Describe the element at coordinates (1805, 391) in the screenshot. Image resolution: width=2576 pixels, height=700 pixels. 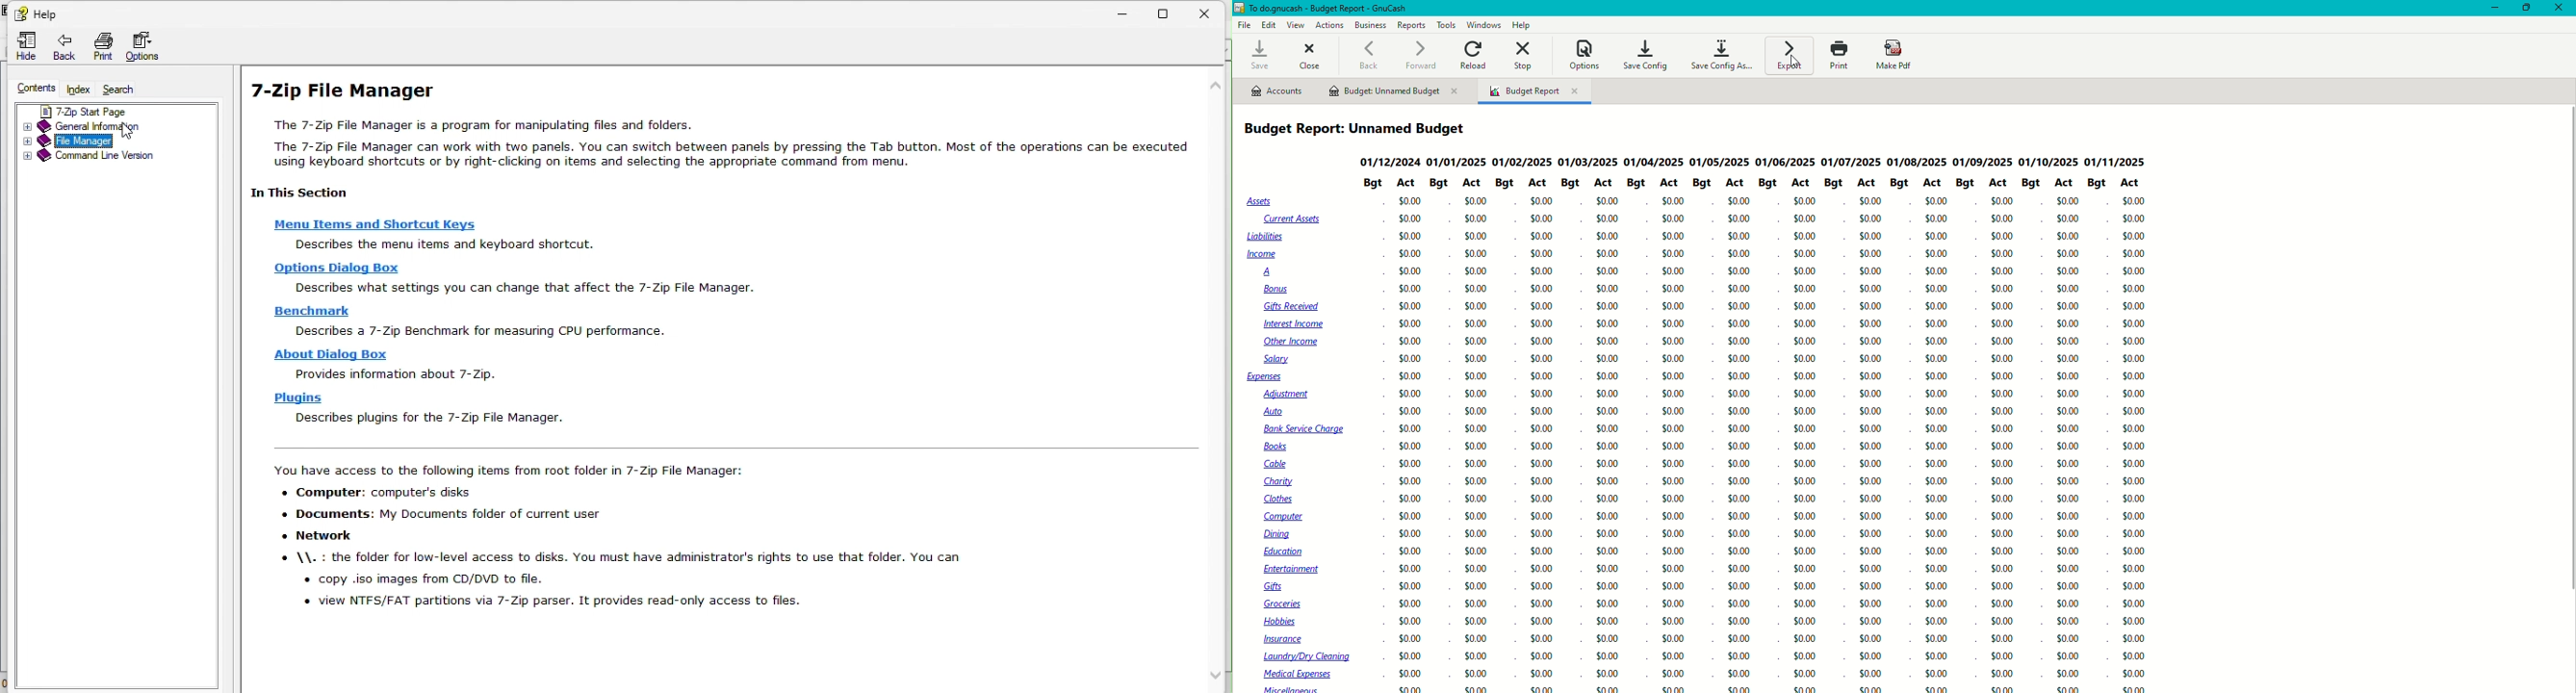
I see `$0.00` at that location.